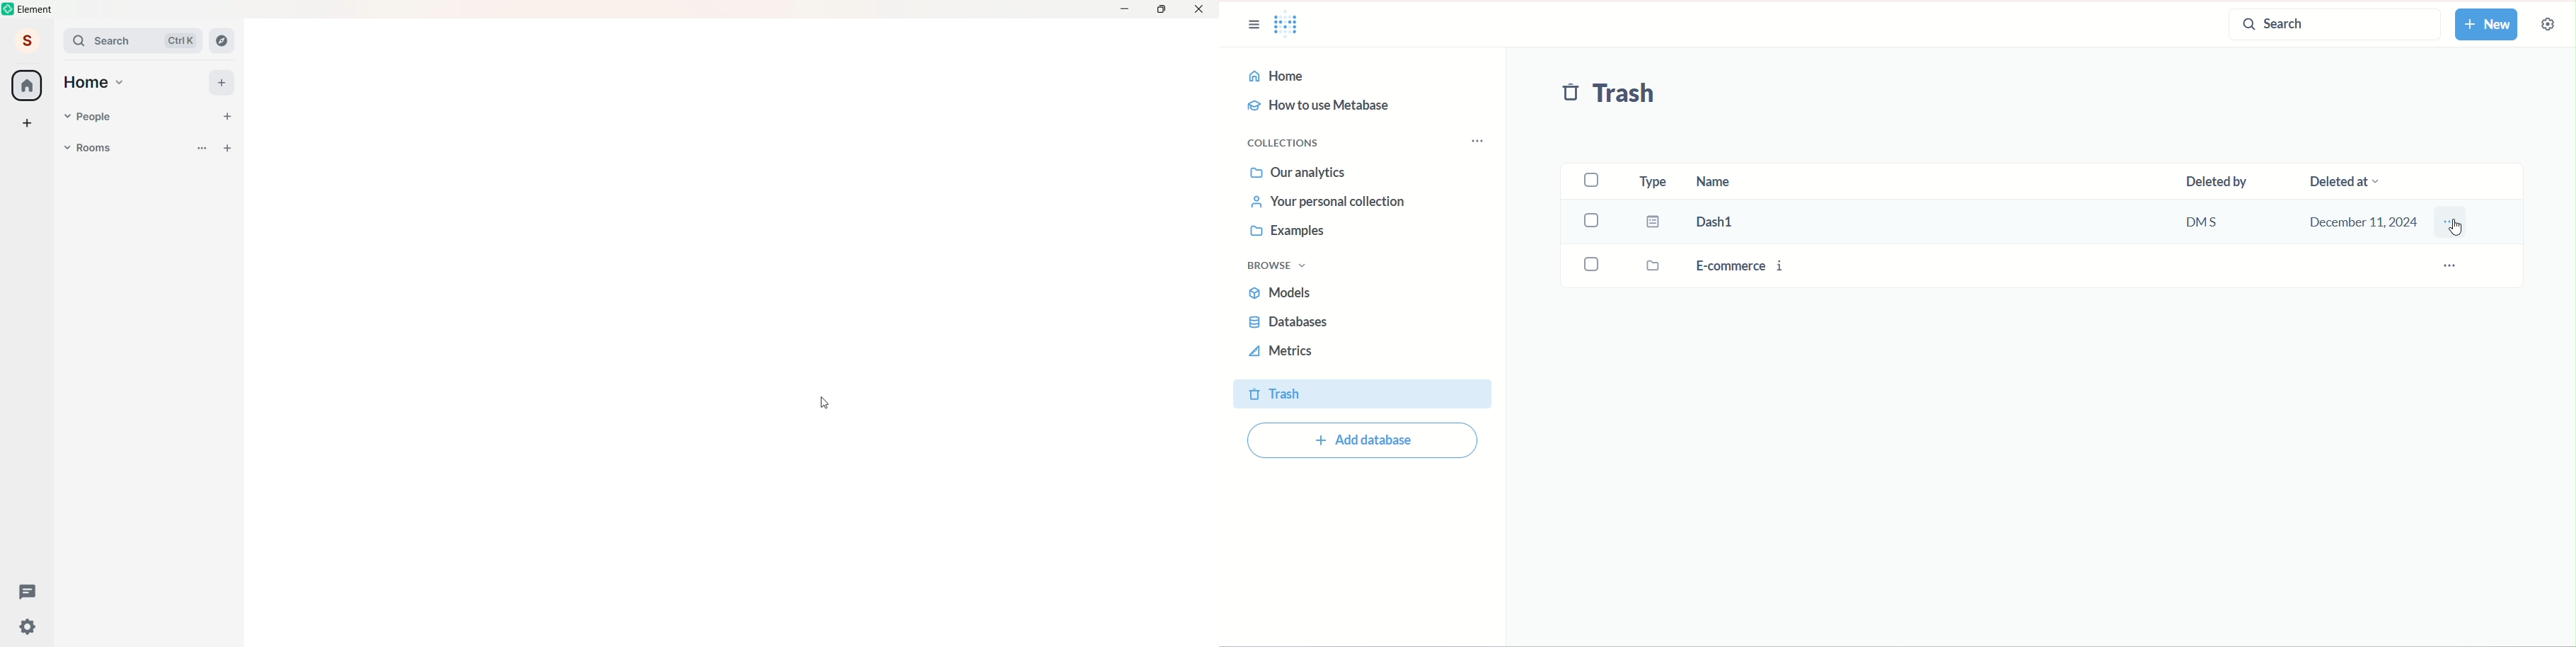 Image resolution: width=2576 pixels, height=672 pixels. I want to click on select Dash1, so click(1595, 220).